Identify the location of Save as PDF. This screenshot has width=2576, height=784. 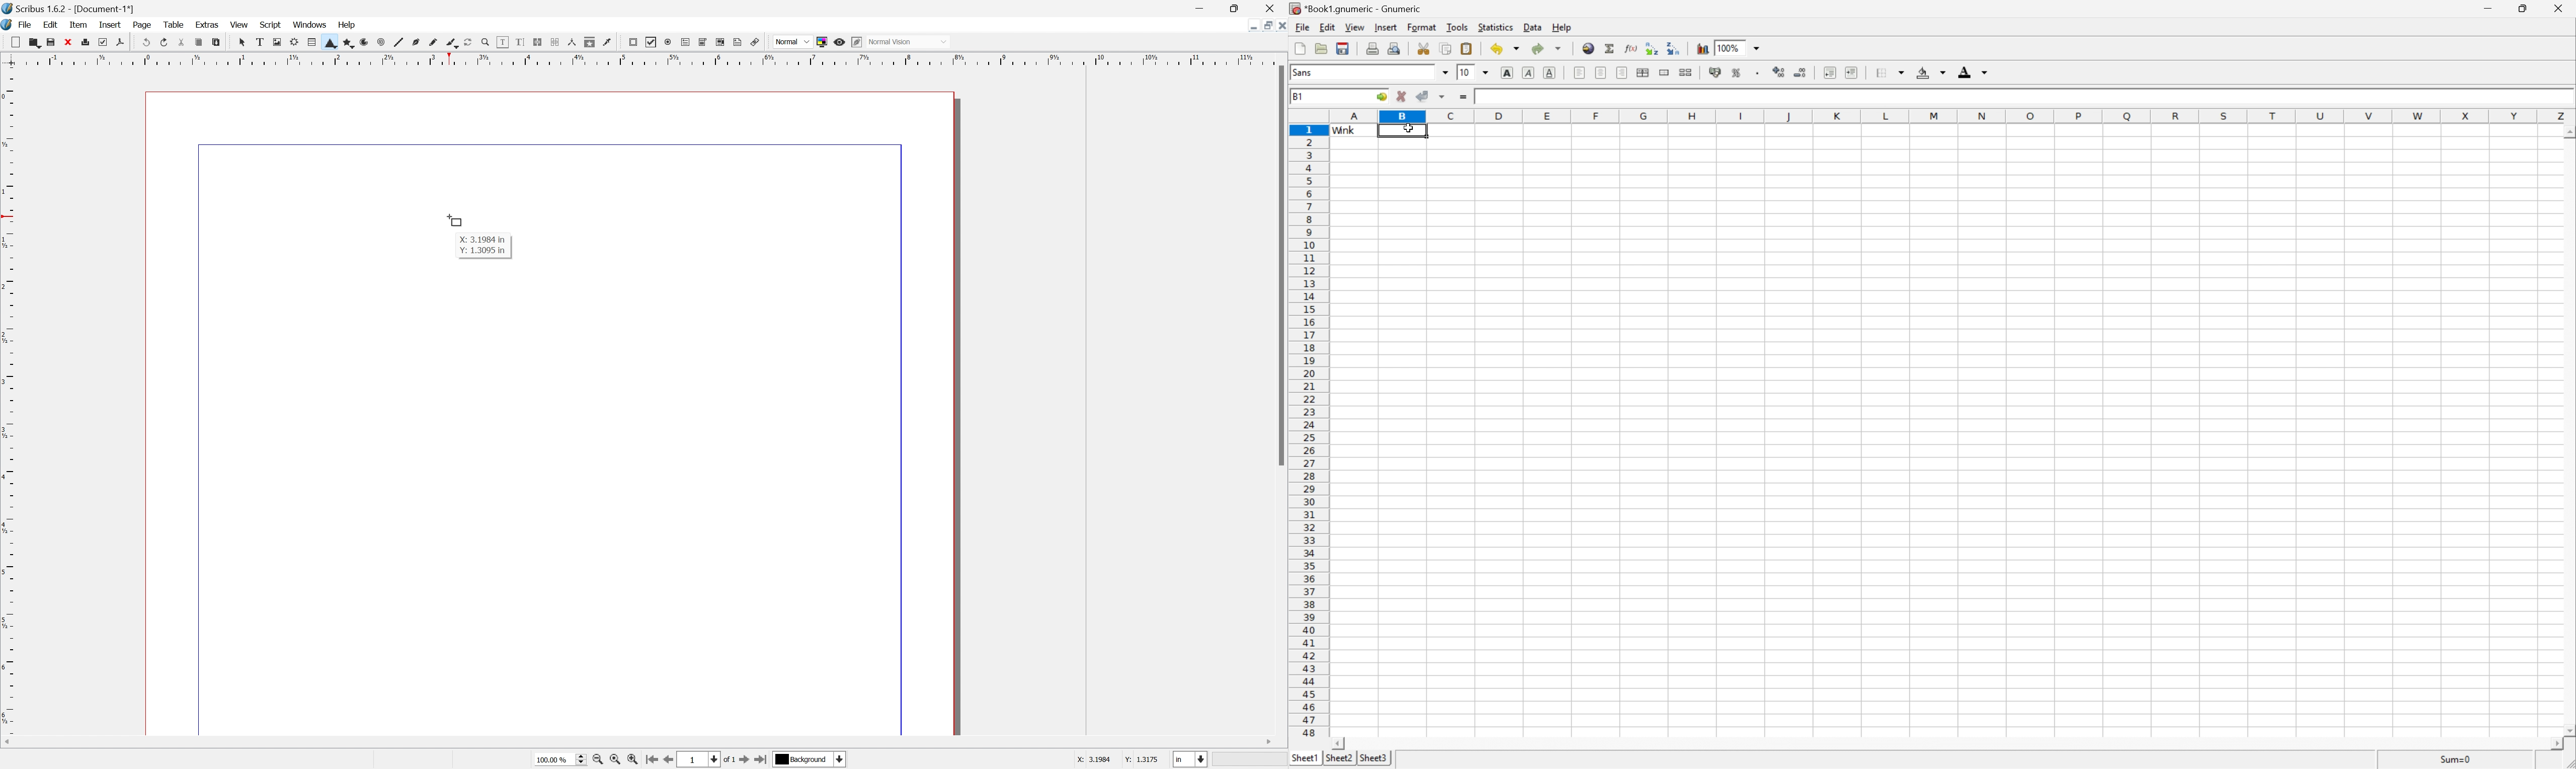
(120, 43).